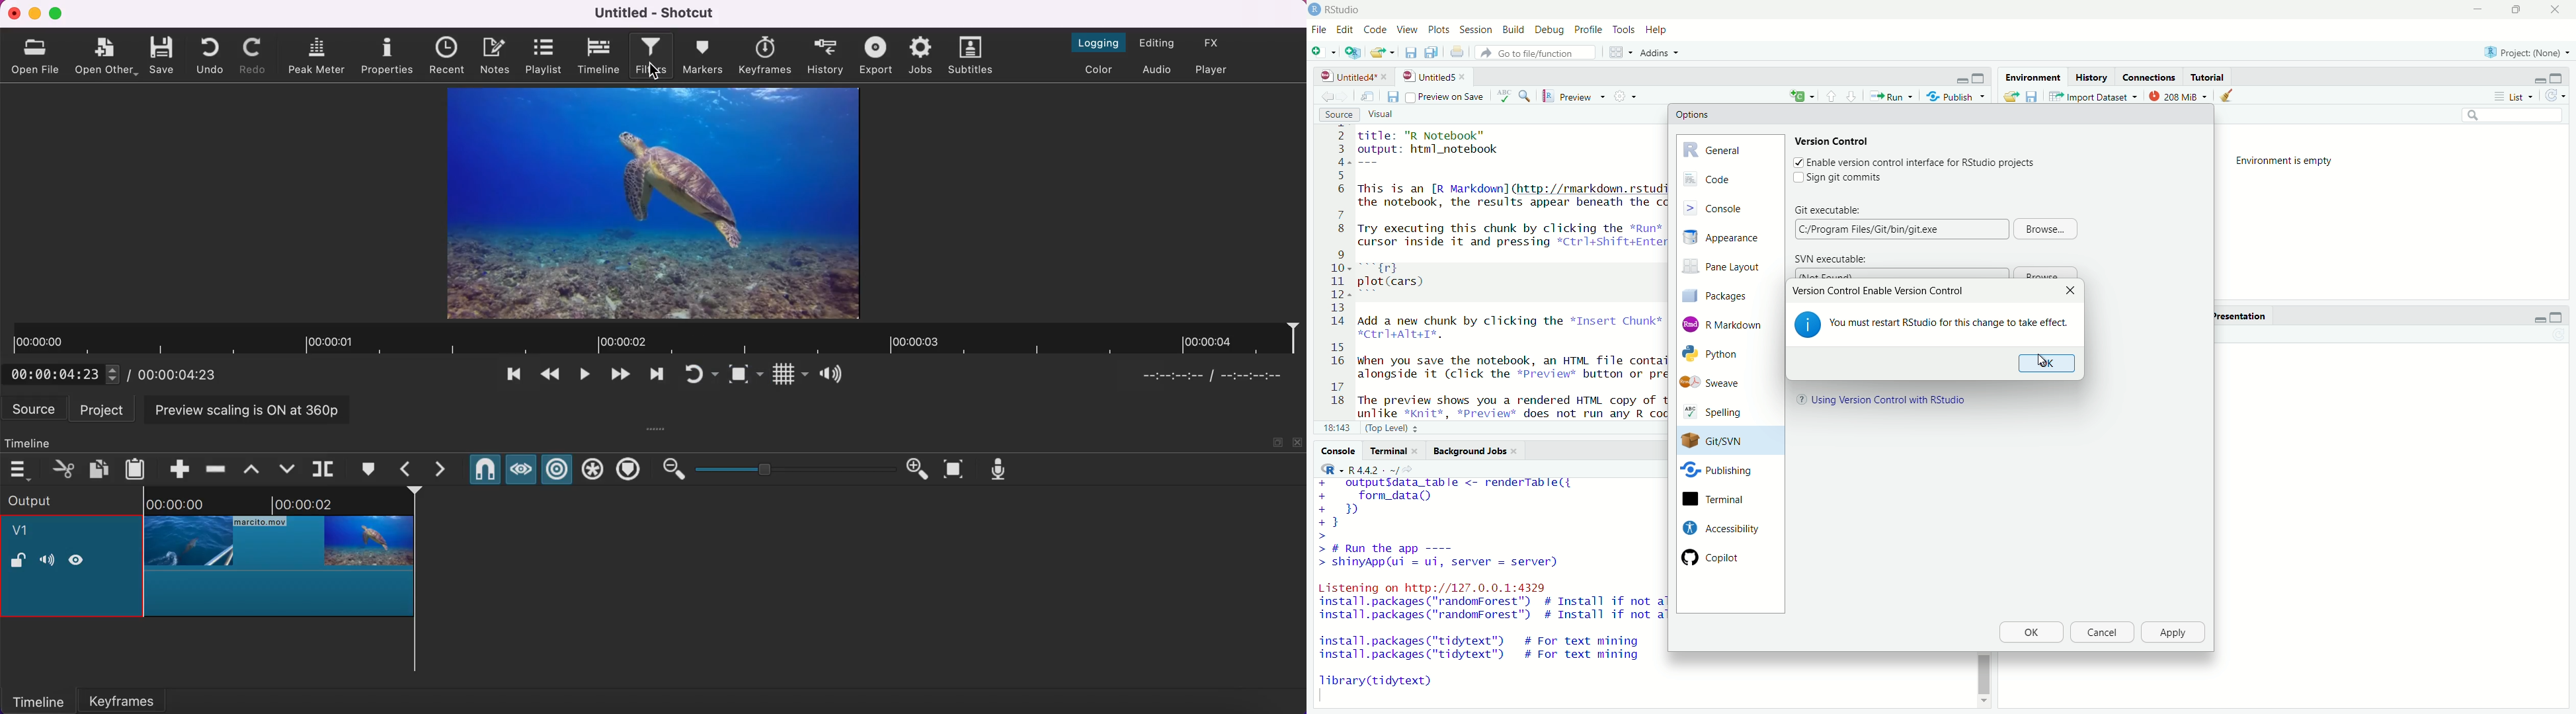  What do you see at coordinates (1298, 443) in the screenshot?
I see `close` at bounding box center [1298, 443].